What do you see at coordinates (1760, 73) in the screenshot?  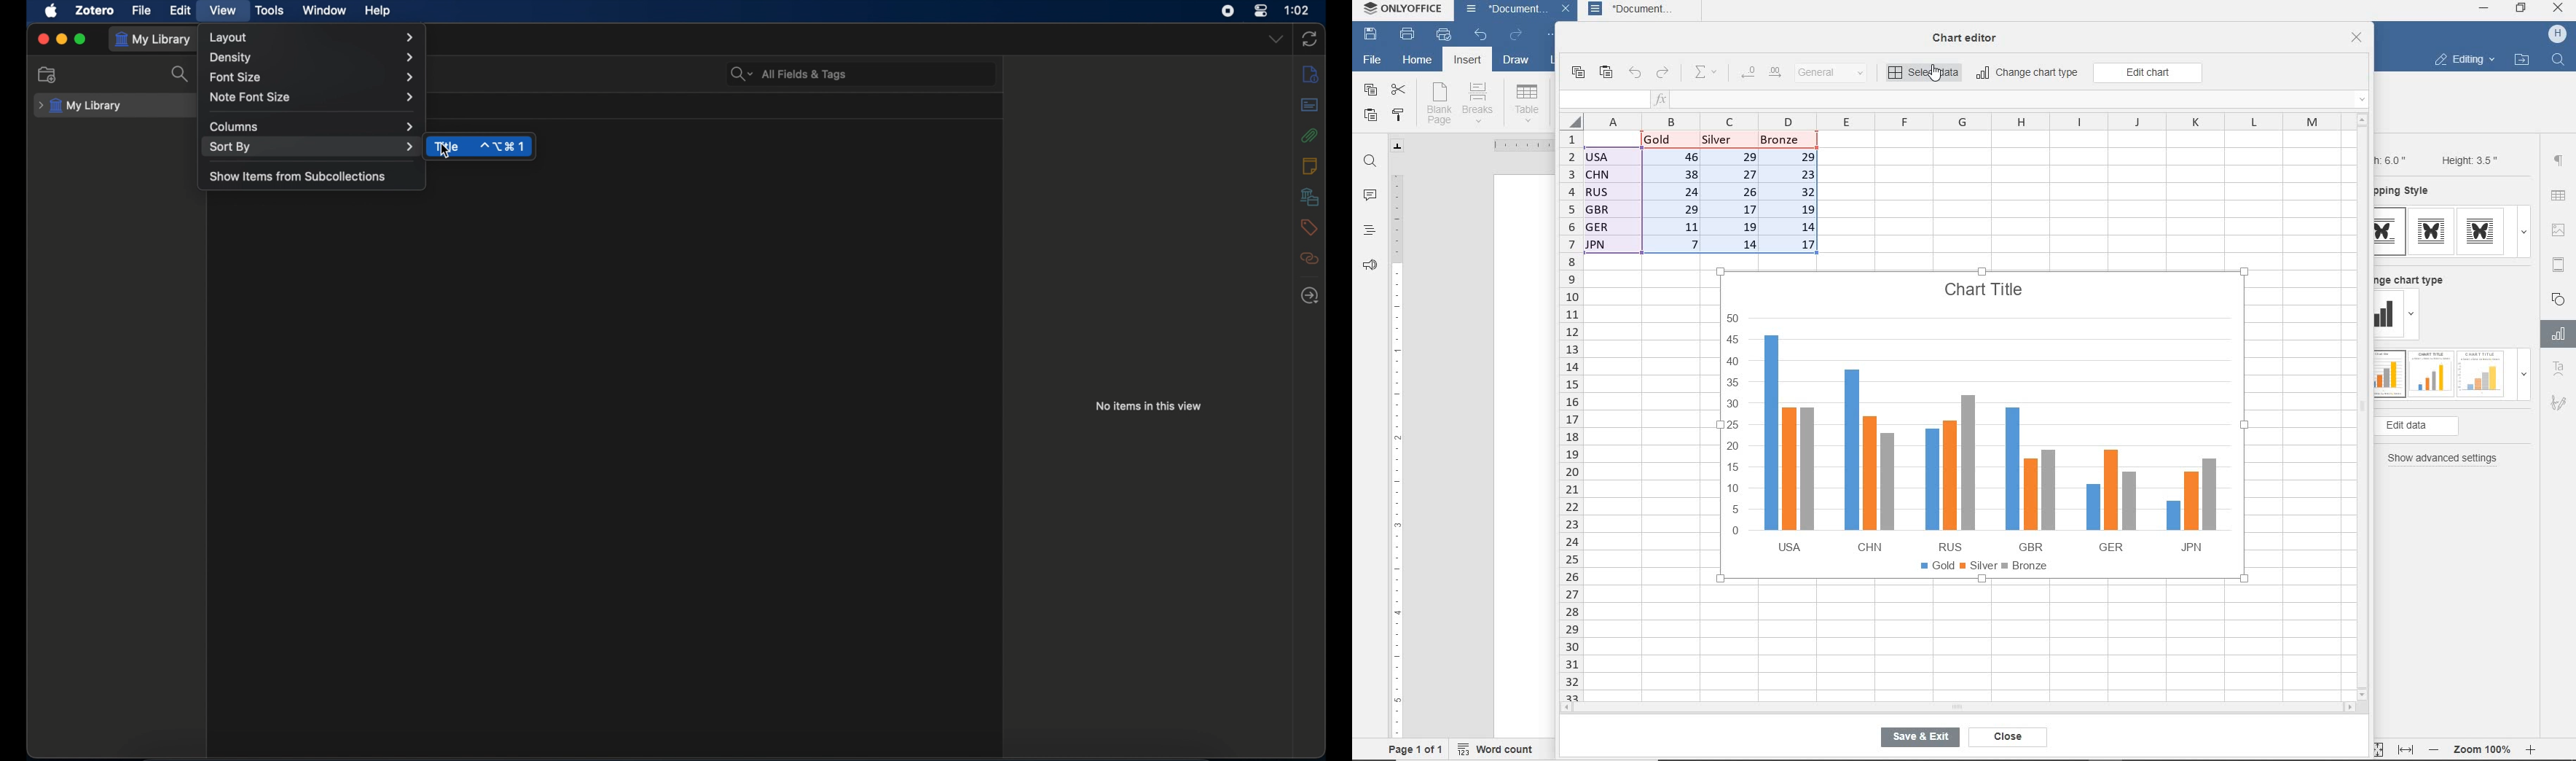 I see `change decimal place` at bounding box center [1760, 73].